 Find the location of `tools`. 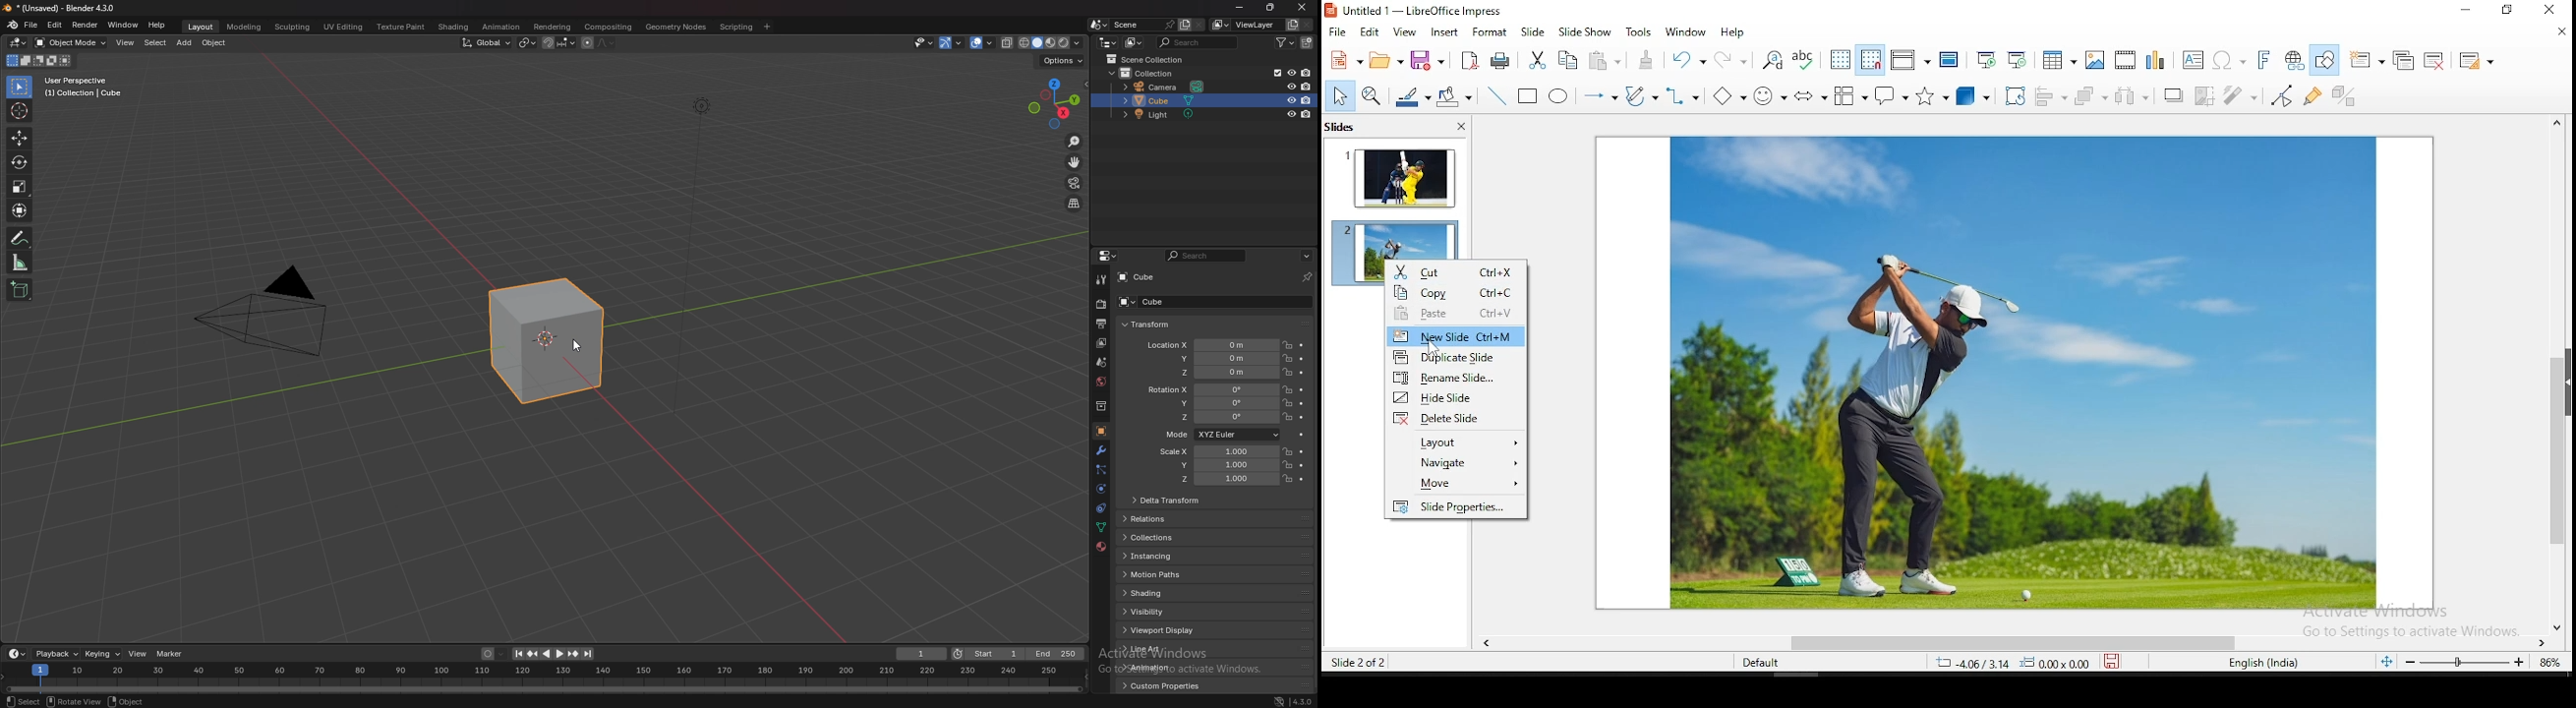

tools is located at coordinates (1638, 32).